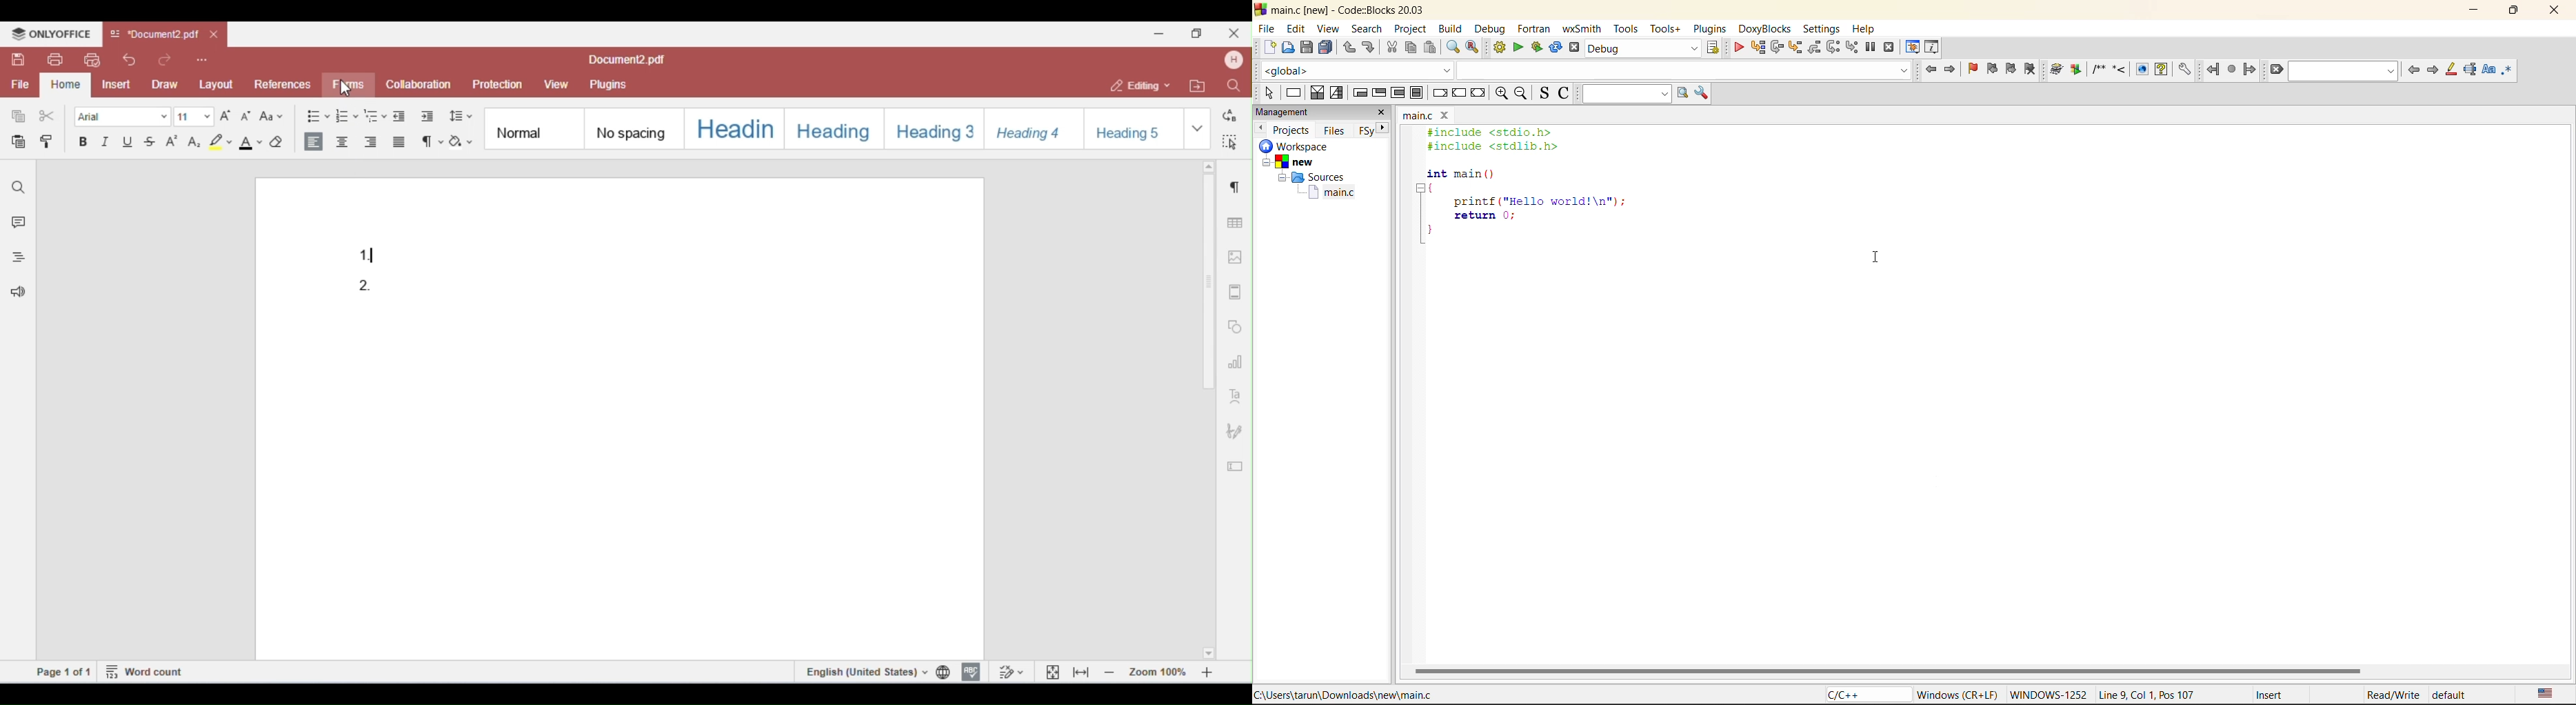 The width and height of the screenshot is (2576, 728). Describe the element at coordinates (2146, 697) in the screenshot. I see `Line 9, Col 1, Pos 107` at that location.